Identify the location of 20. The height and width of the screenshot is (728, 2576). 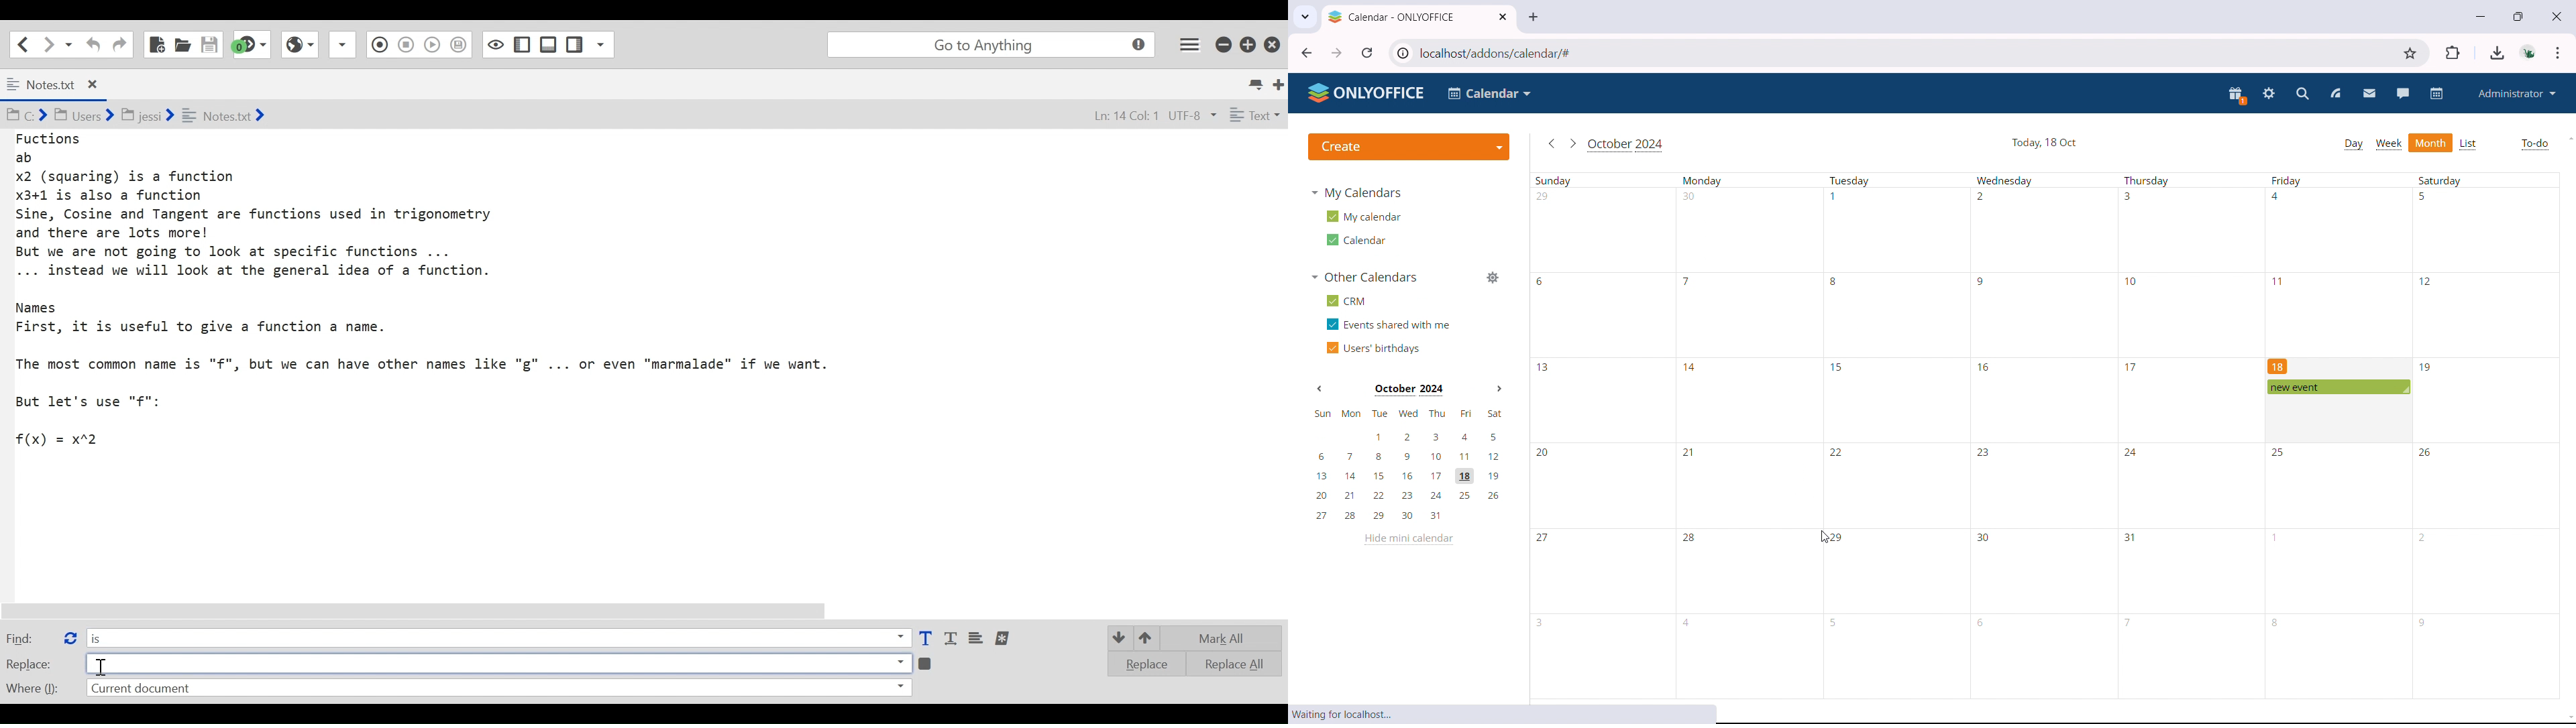
(1545, 453).